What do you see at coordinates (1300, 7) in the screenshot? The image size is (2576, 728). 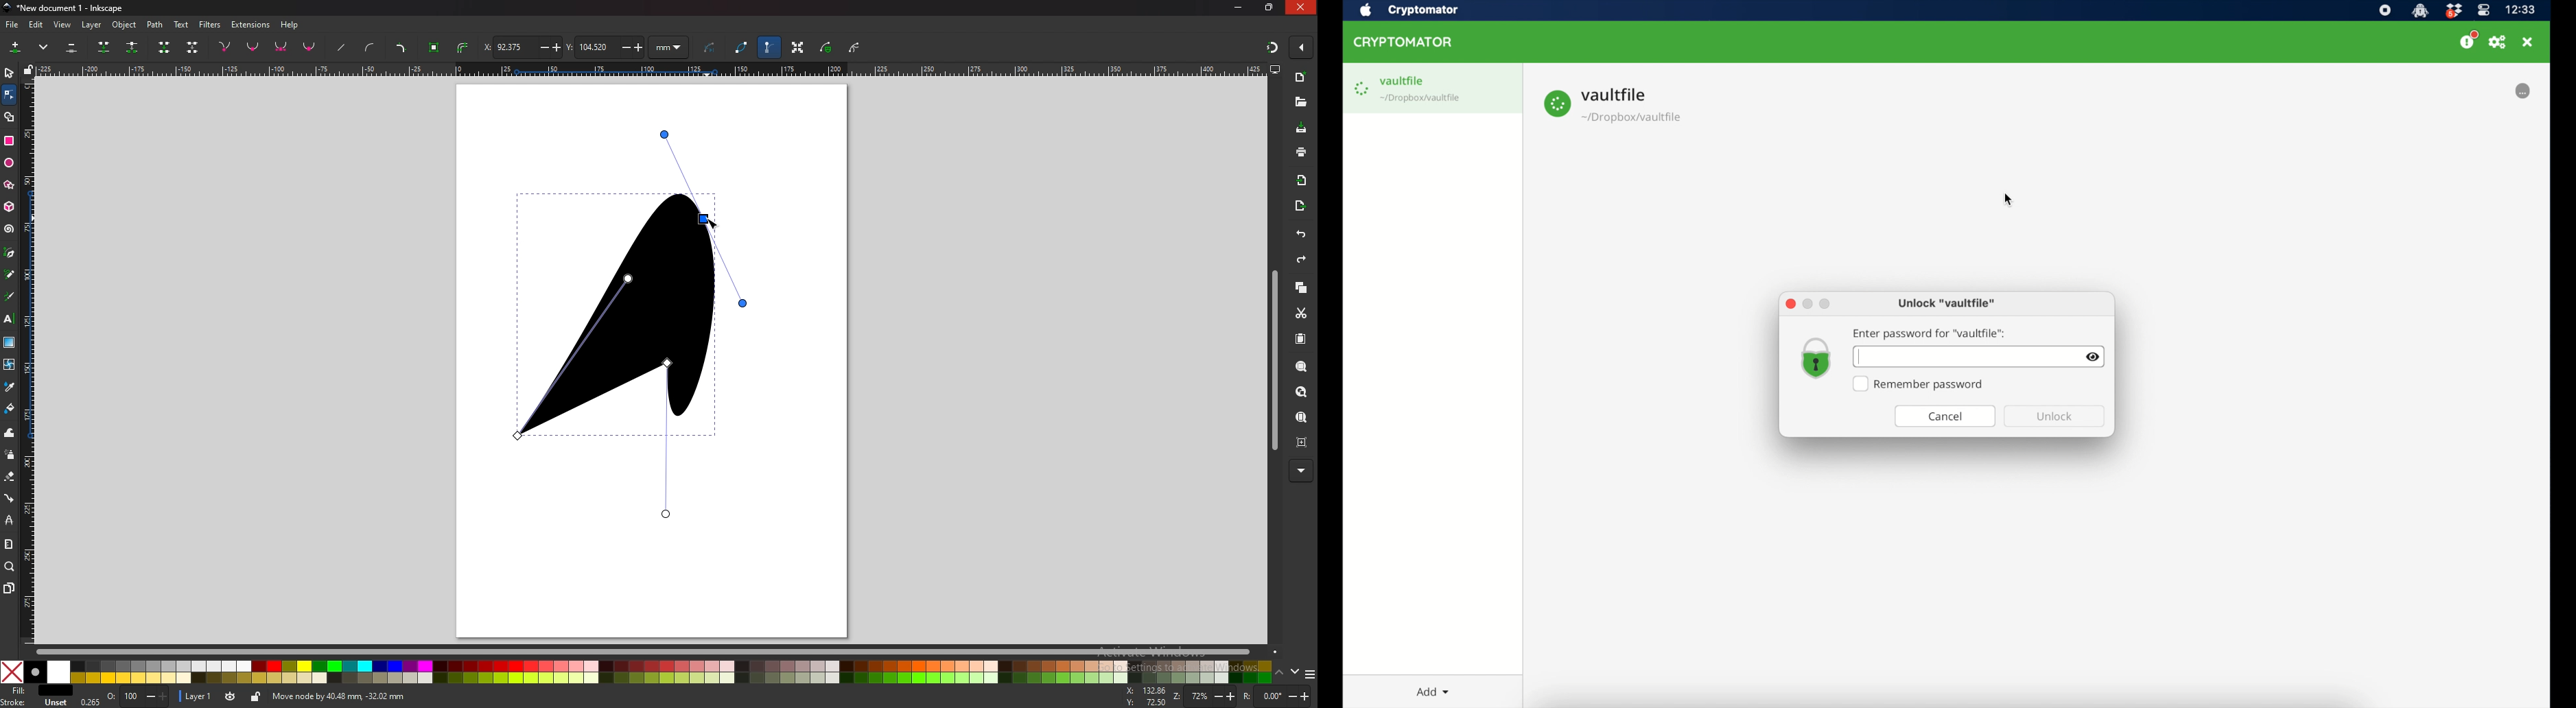 I see `close` at bounding box center [1300, 7].